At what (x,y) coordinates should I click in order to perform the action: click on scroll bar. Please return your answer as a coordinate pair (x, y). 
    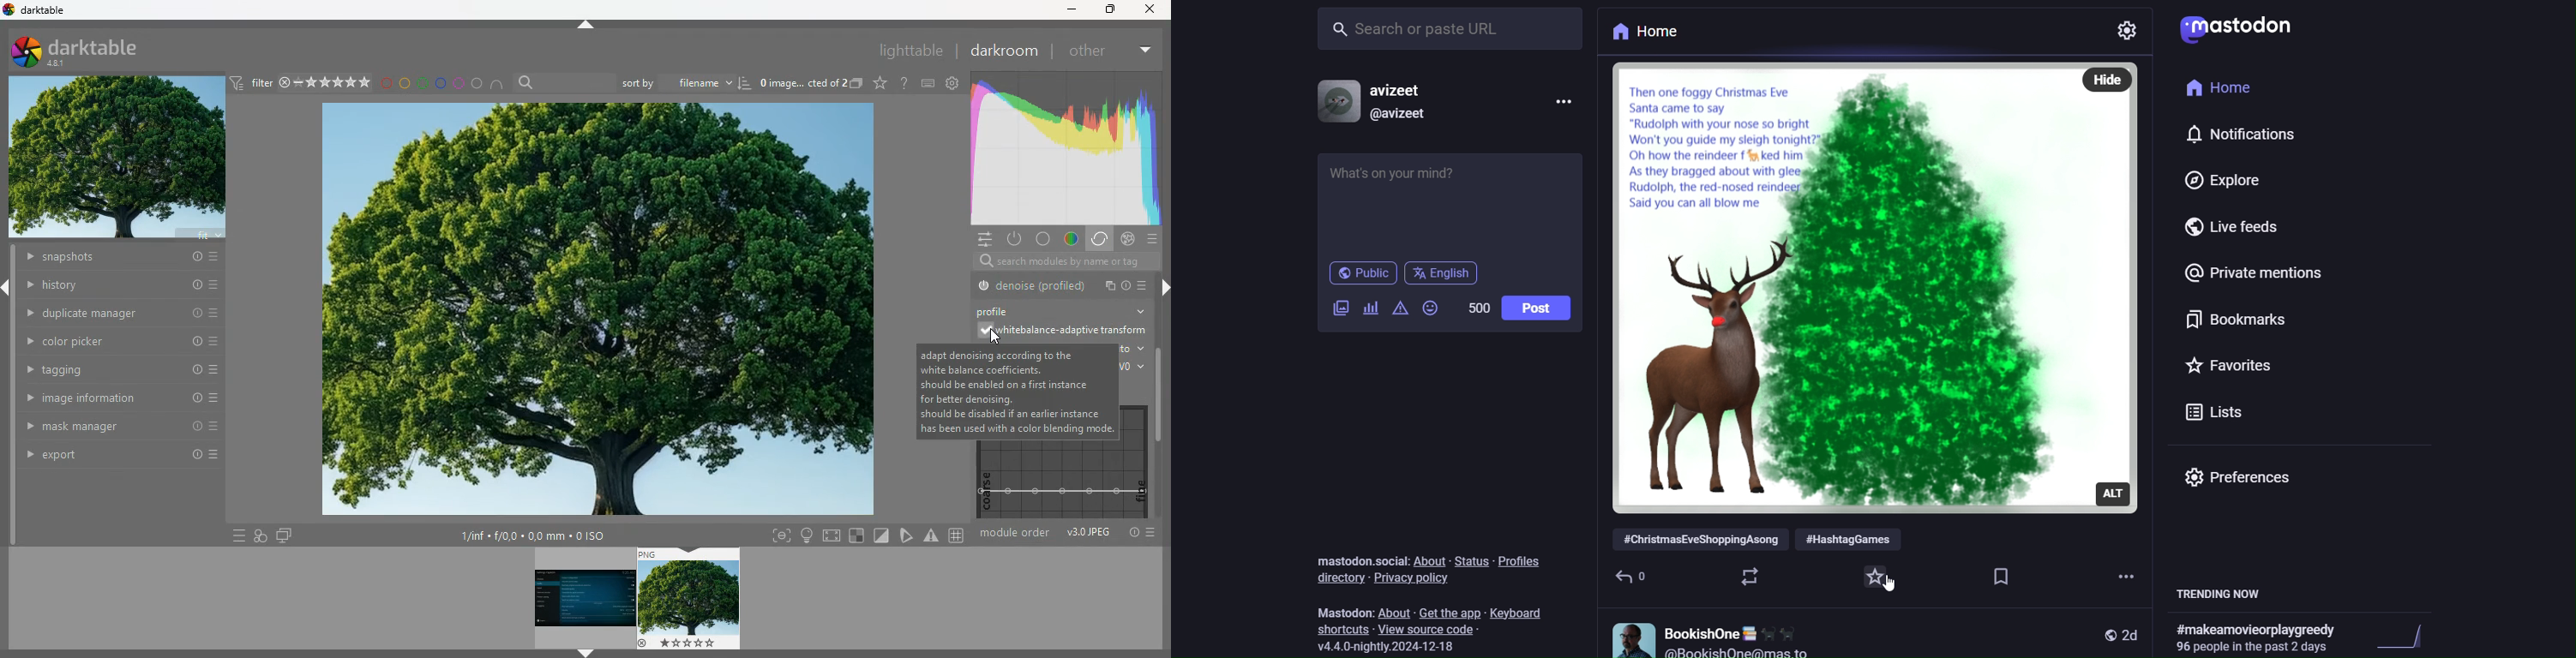
    Looking at the image, I should click on (1163, 310).